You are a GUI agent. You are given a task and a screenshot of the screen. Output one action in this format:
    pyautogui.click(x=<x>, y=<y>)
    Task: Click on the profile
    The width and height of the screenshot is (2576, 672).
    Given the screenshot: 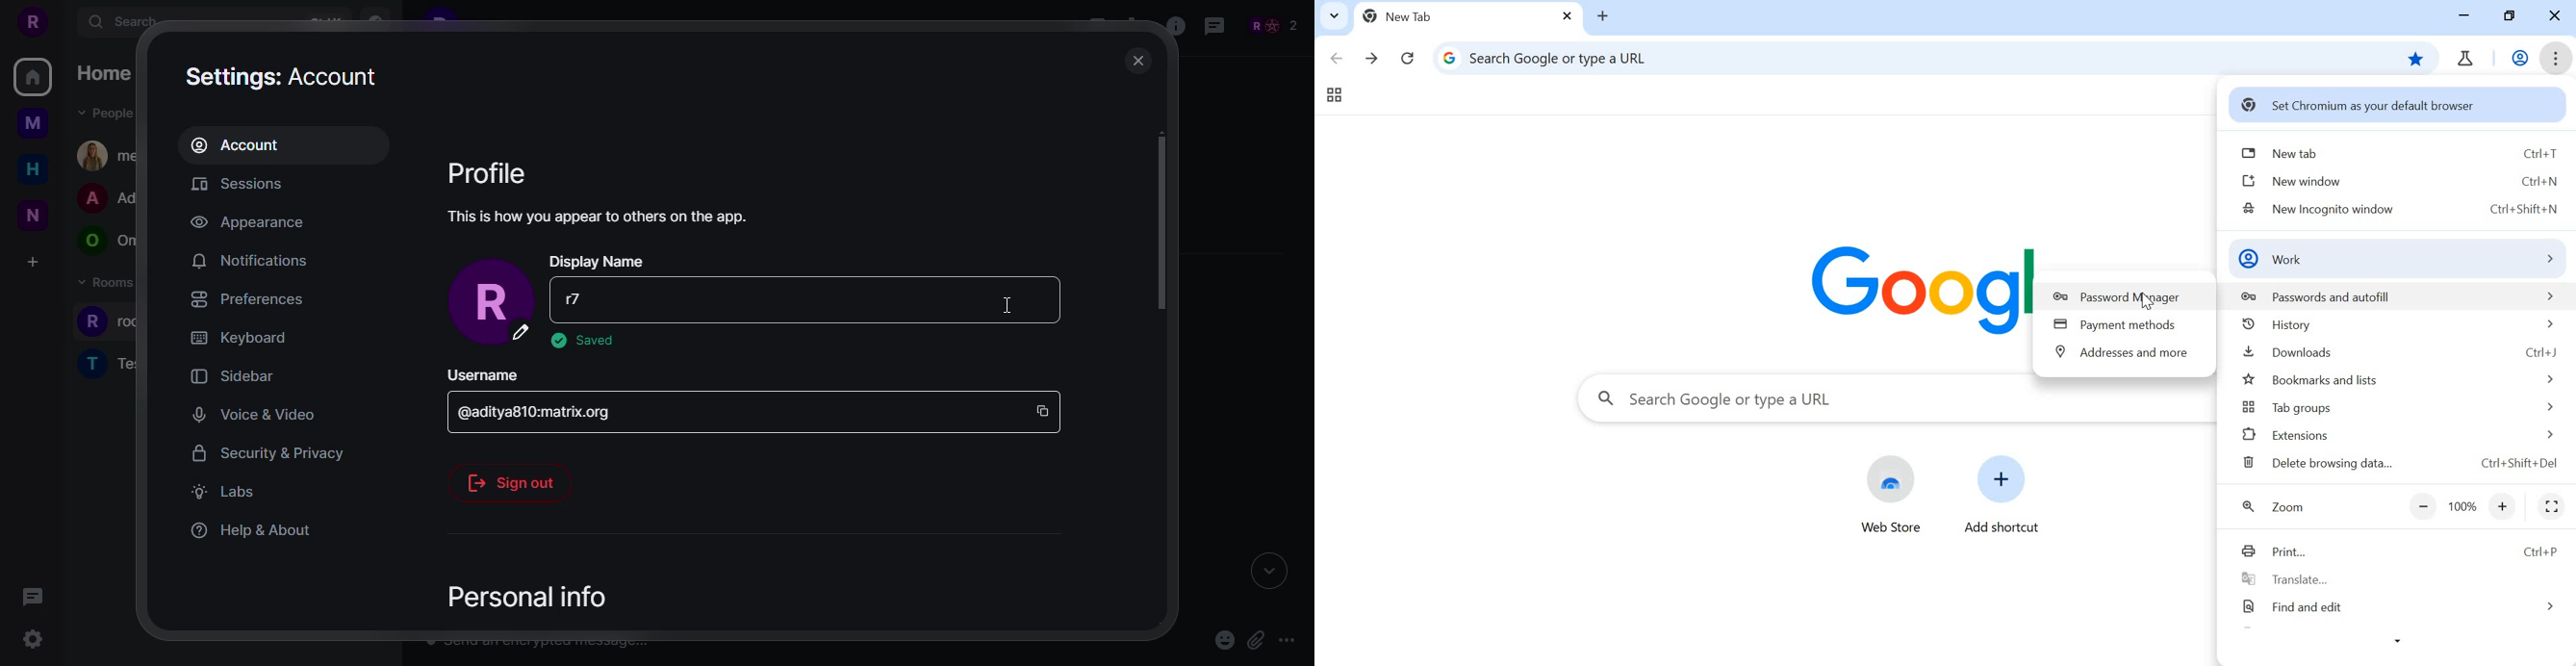 What is the action you would take?
    pyautogui.click(x=31, y=23)
    